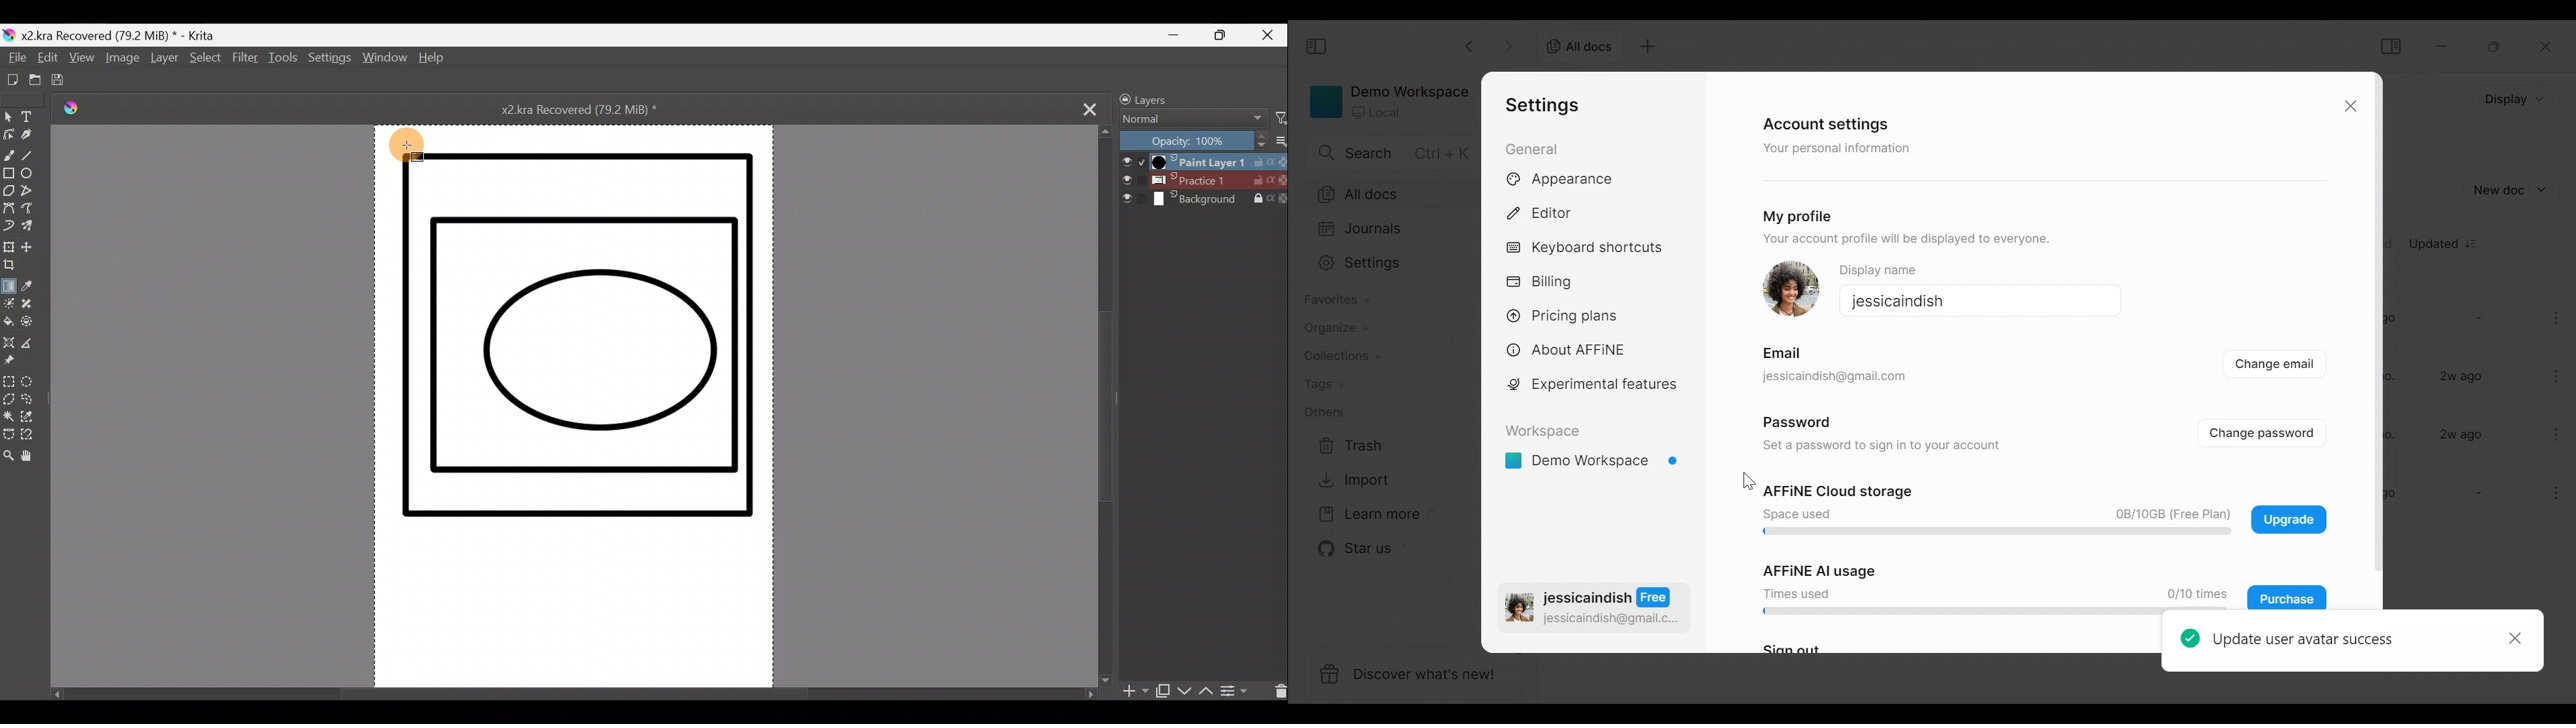 The width and height of the screenshot is (2576, 728). What do you see at coordinates (410, 145) in the screenshot?
I see `Cursor` at bounding box center [410, 145].